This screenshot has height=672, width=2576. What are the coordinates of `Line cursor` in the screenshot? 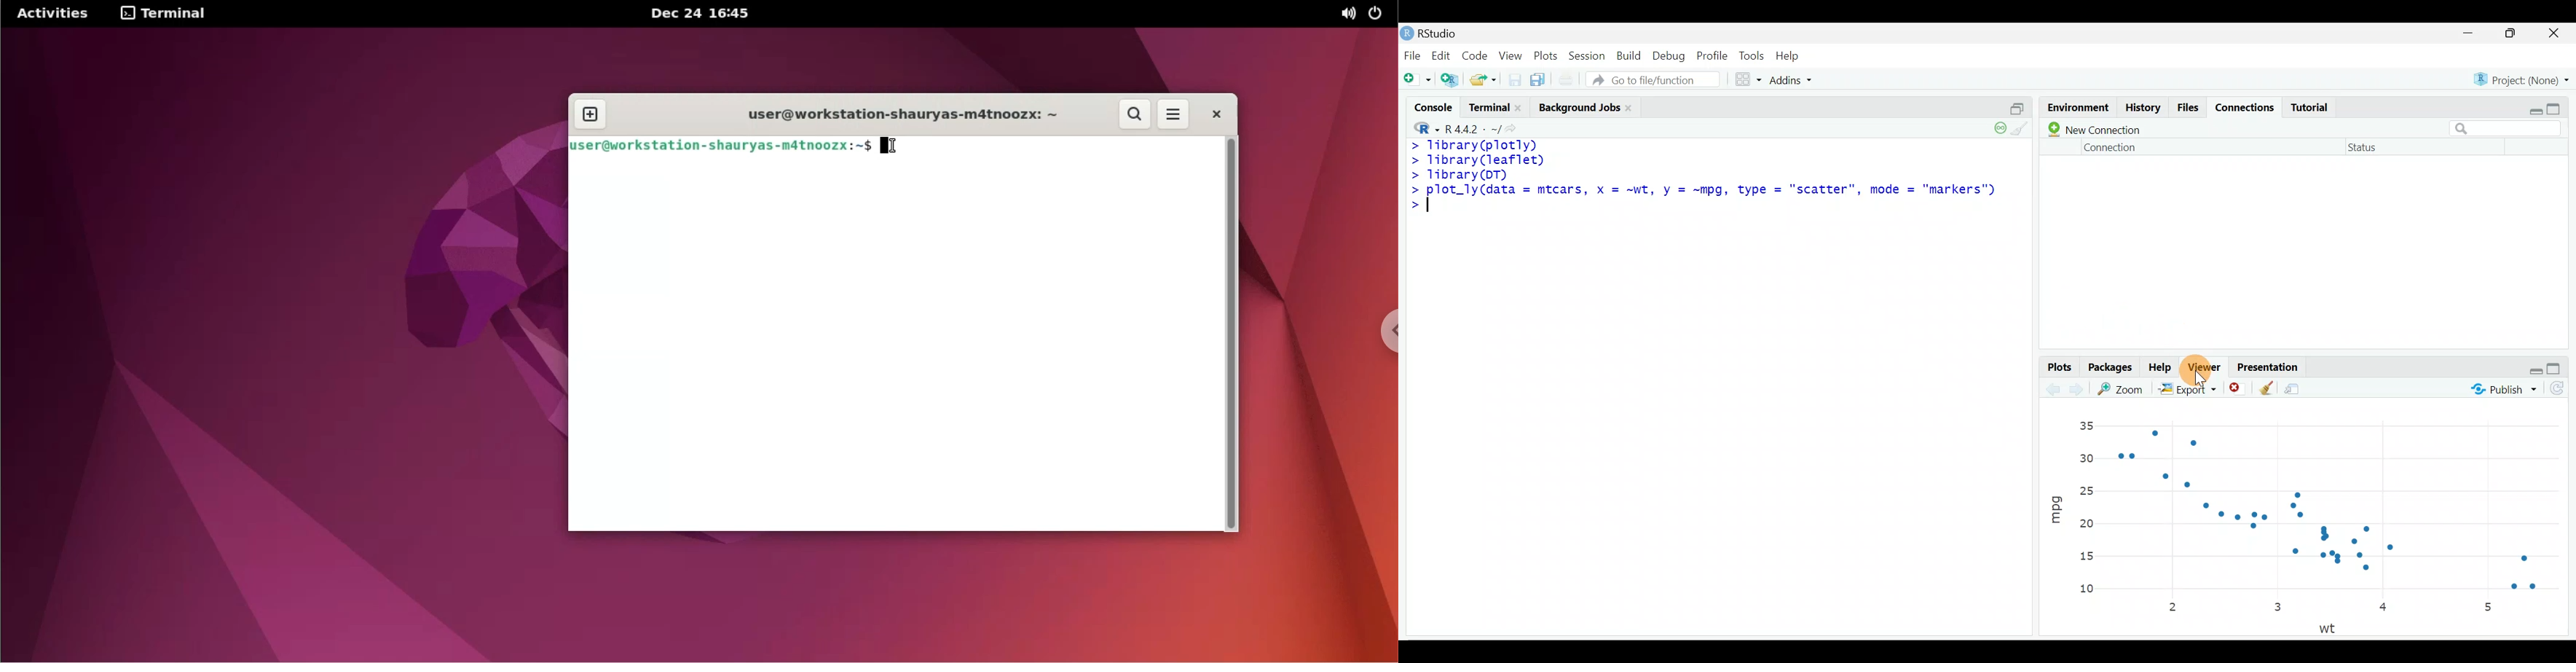 It's located at (1431, 211).